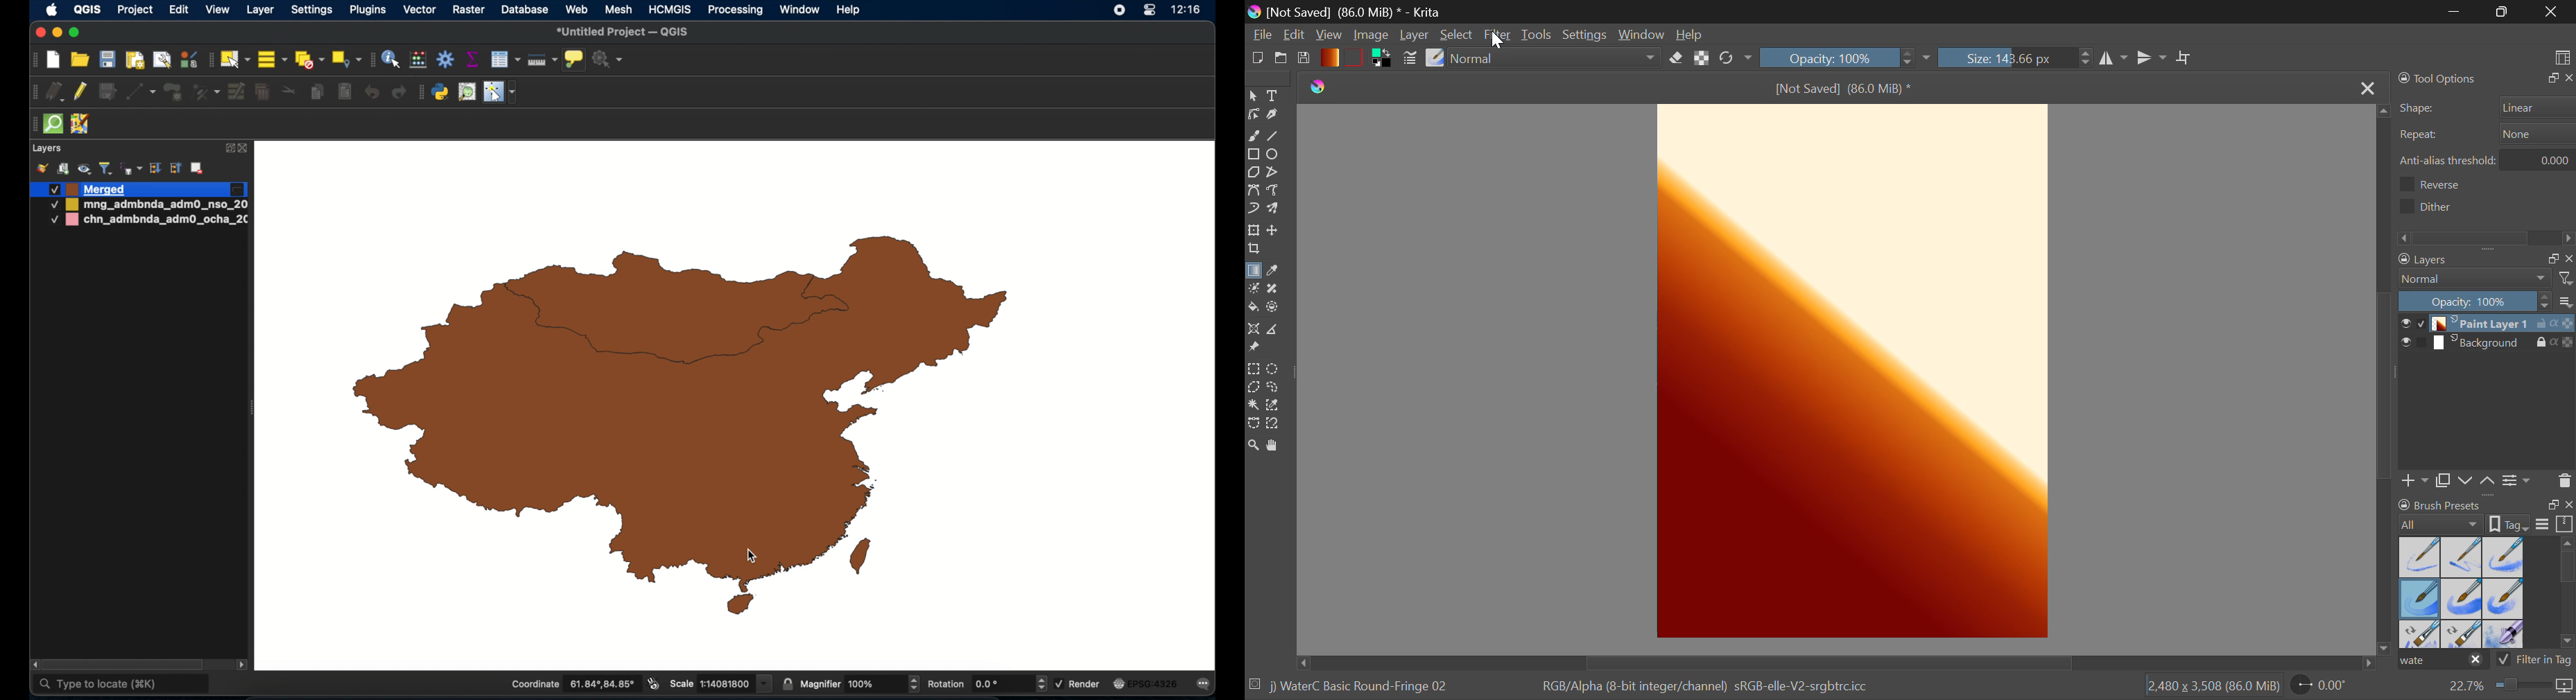 The height and width of the screenshot is (700, 2576). What do you see at coordinates (1253, 407) in the screenshot?
I see `Continuous Selection` at bounding box center [1253, 407].